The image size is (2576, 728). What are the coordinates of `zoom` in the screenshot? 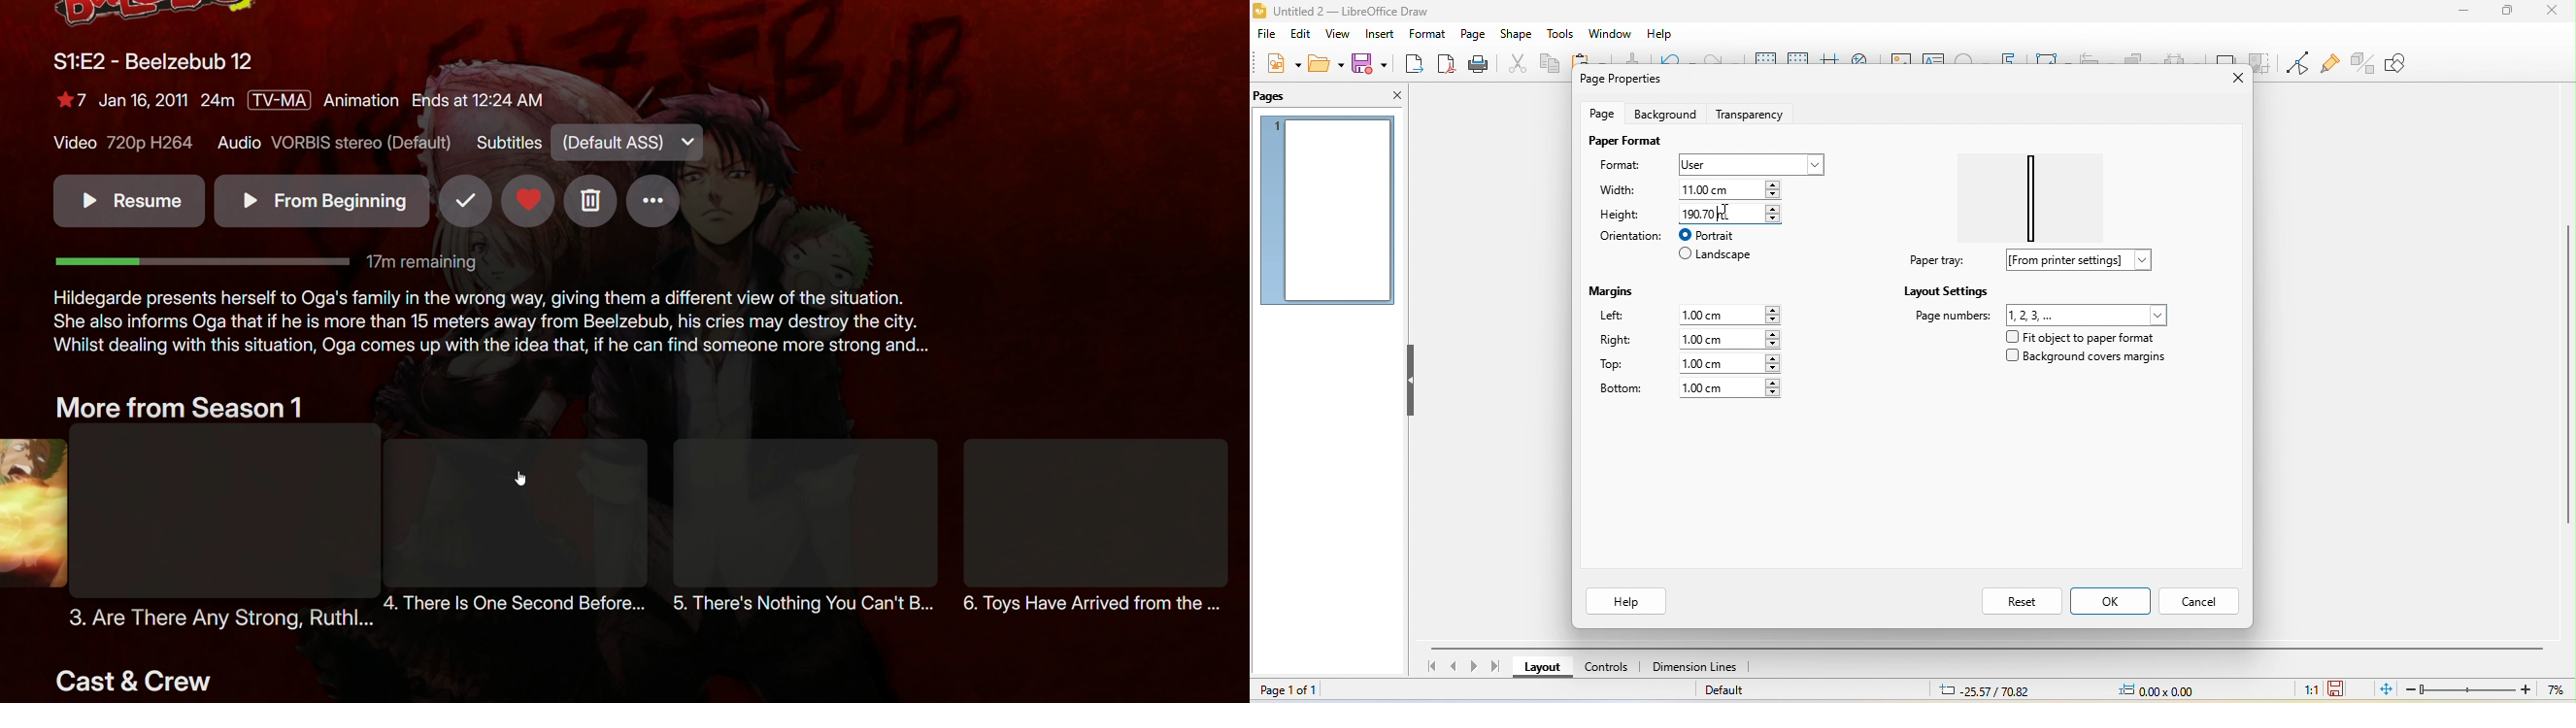 It's located at (2489, 689).